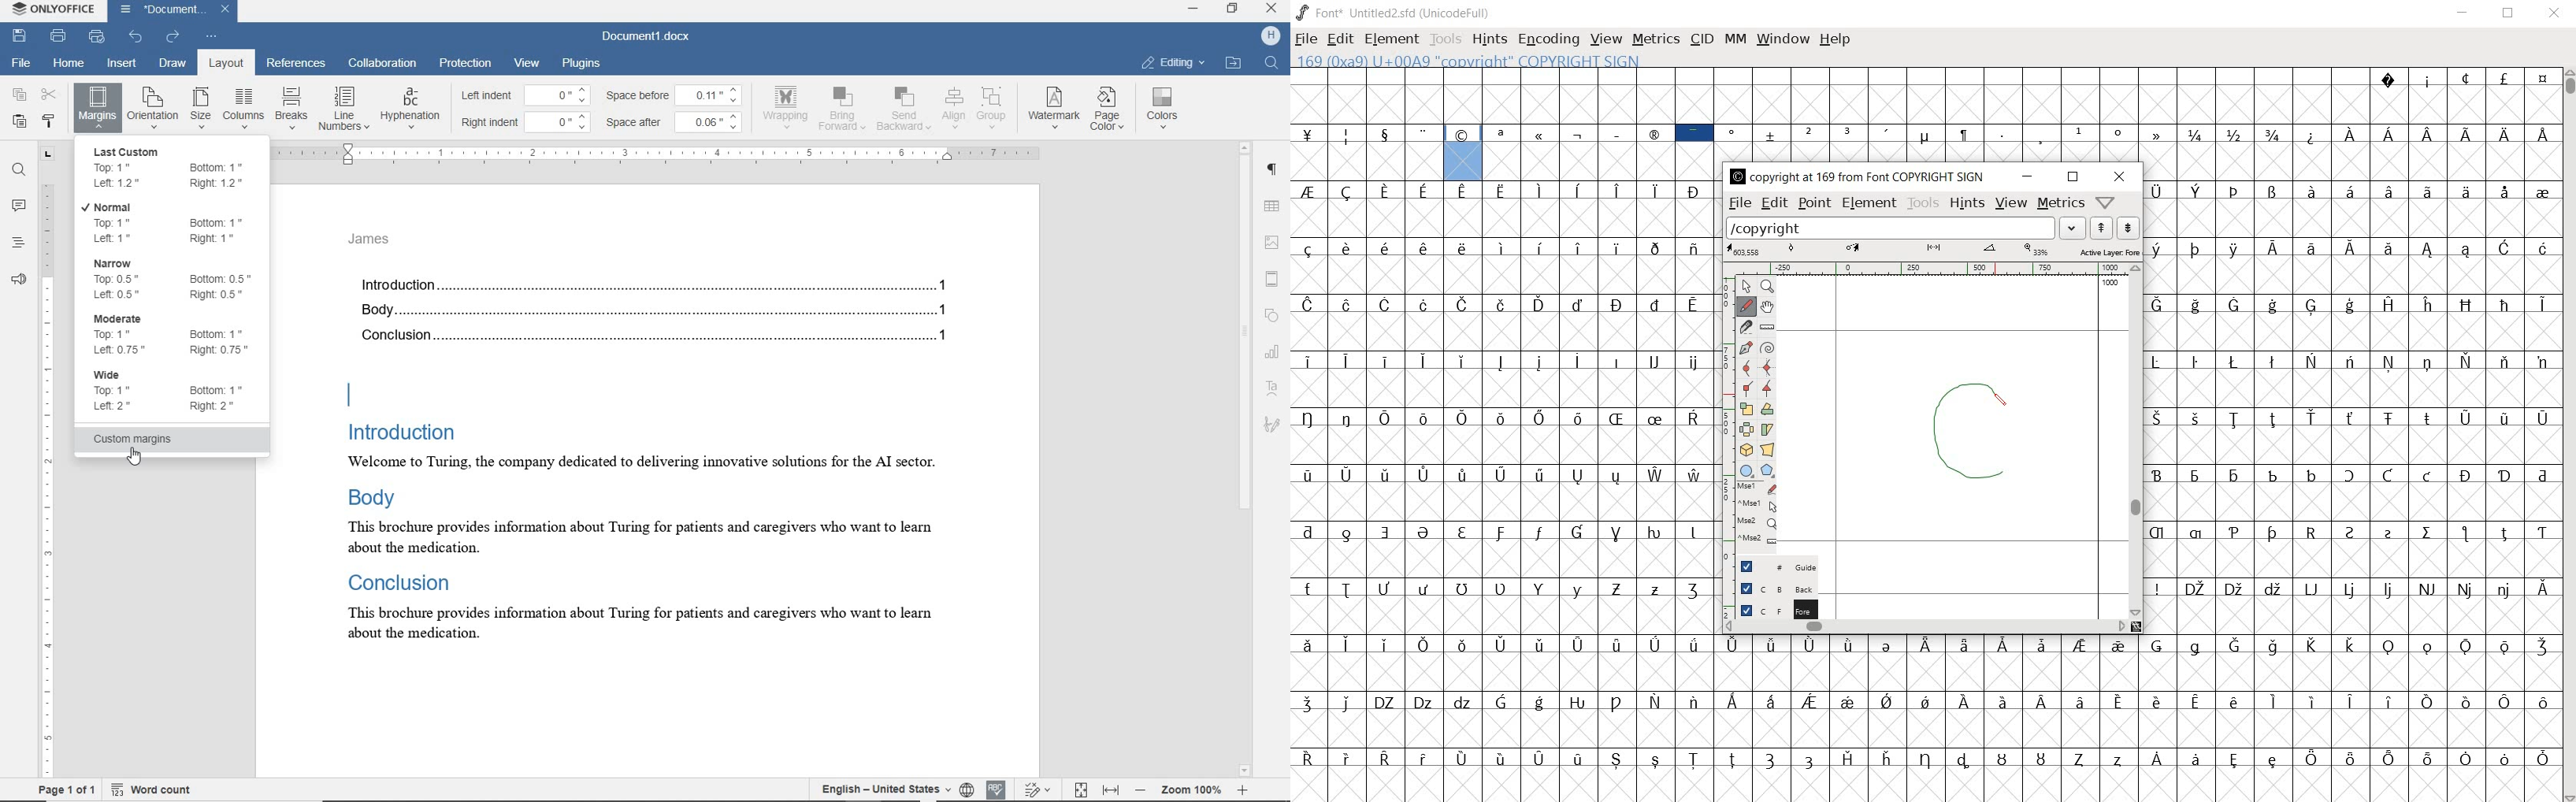 The width and height of the screenshot is (2576, 812). Describe the element at coordinates (492, 97) in the screenshot. I see `left indent` at that location.